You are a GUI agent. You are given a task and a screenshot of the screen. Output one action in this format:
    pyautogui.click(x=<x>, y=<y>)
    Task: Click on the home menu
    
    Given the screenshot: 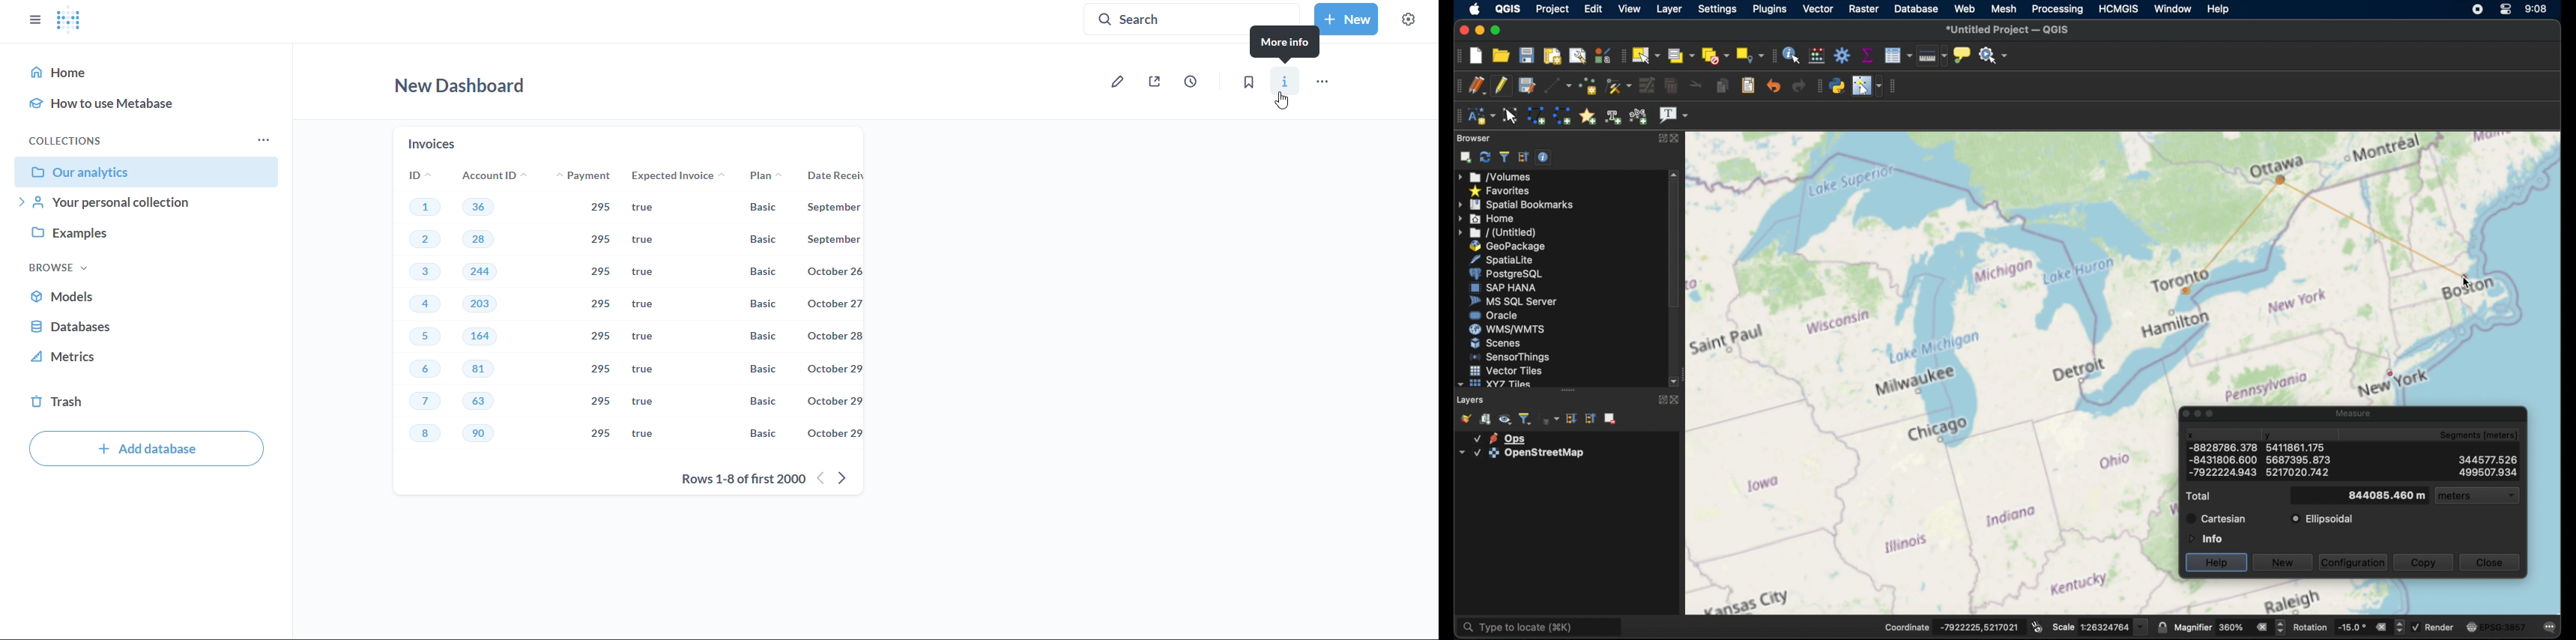 What is the action you would take?
    pyautogui.click(x=1491, y=218)
    